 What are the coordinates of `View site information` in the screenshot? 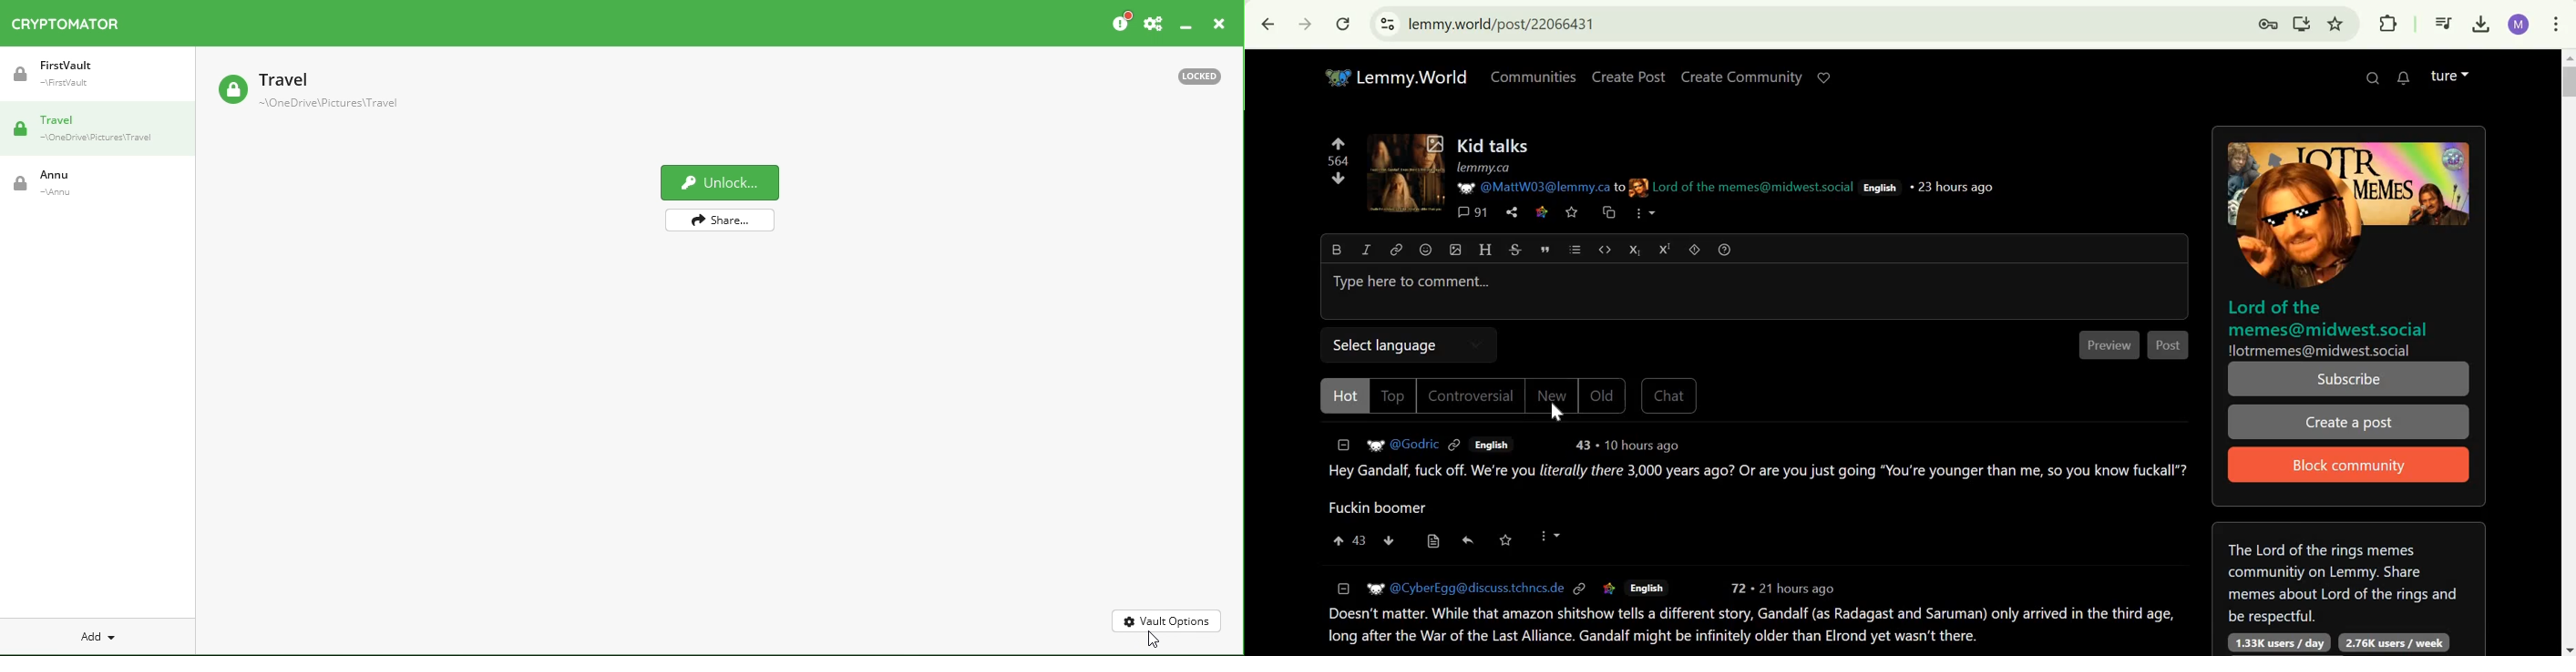 It's located at (1387, 24).